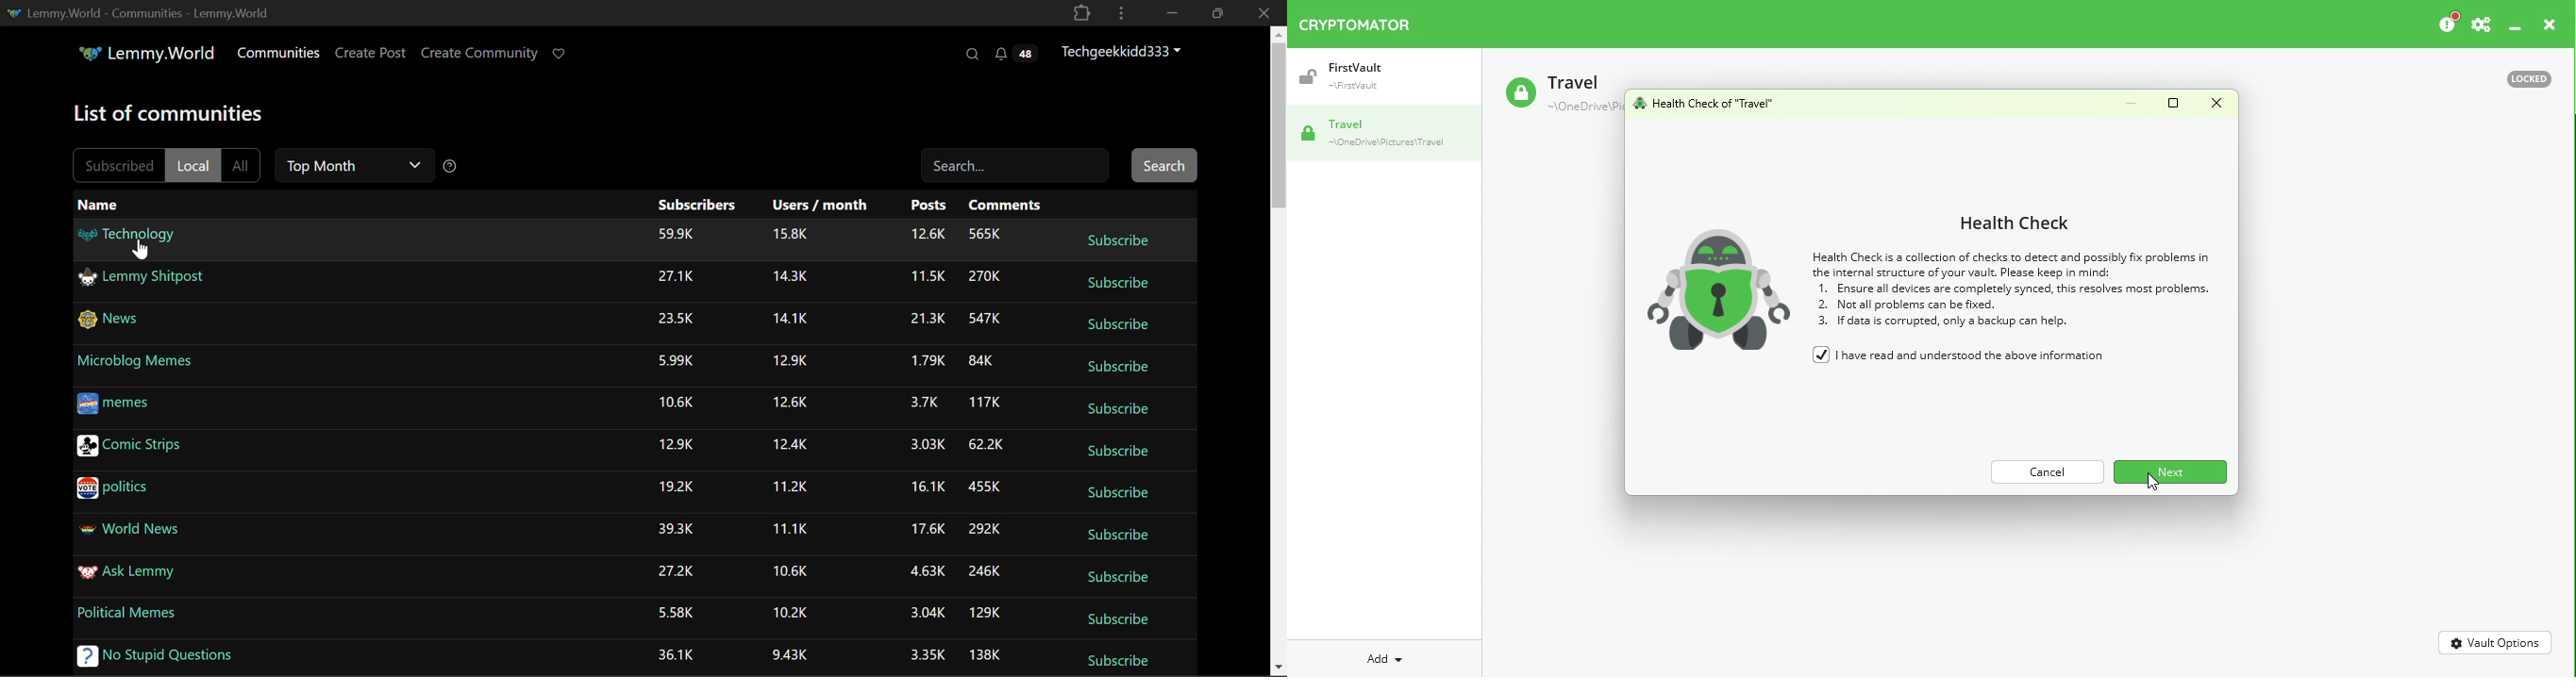  What do you see at coordinates (370, 55) in the screenshot?
I see `Create Post` at bounding box center [370, 55].